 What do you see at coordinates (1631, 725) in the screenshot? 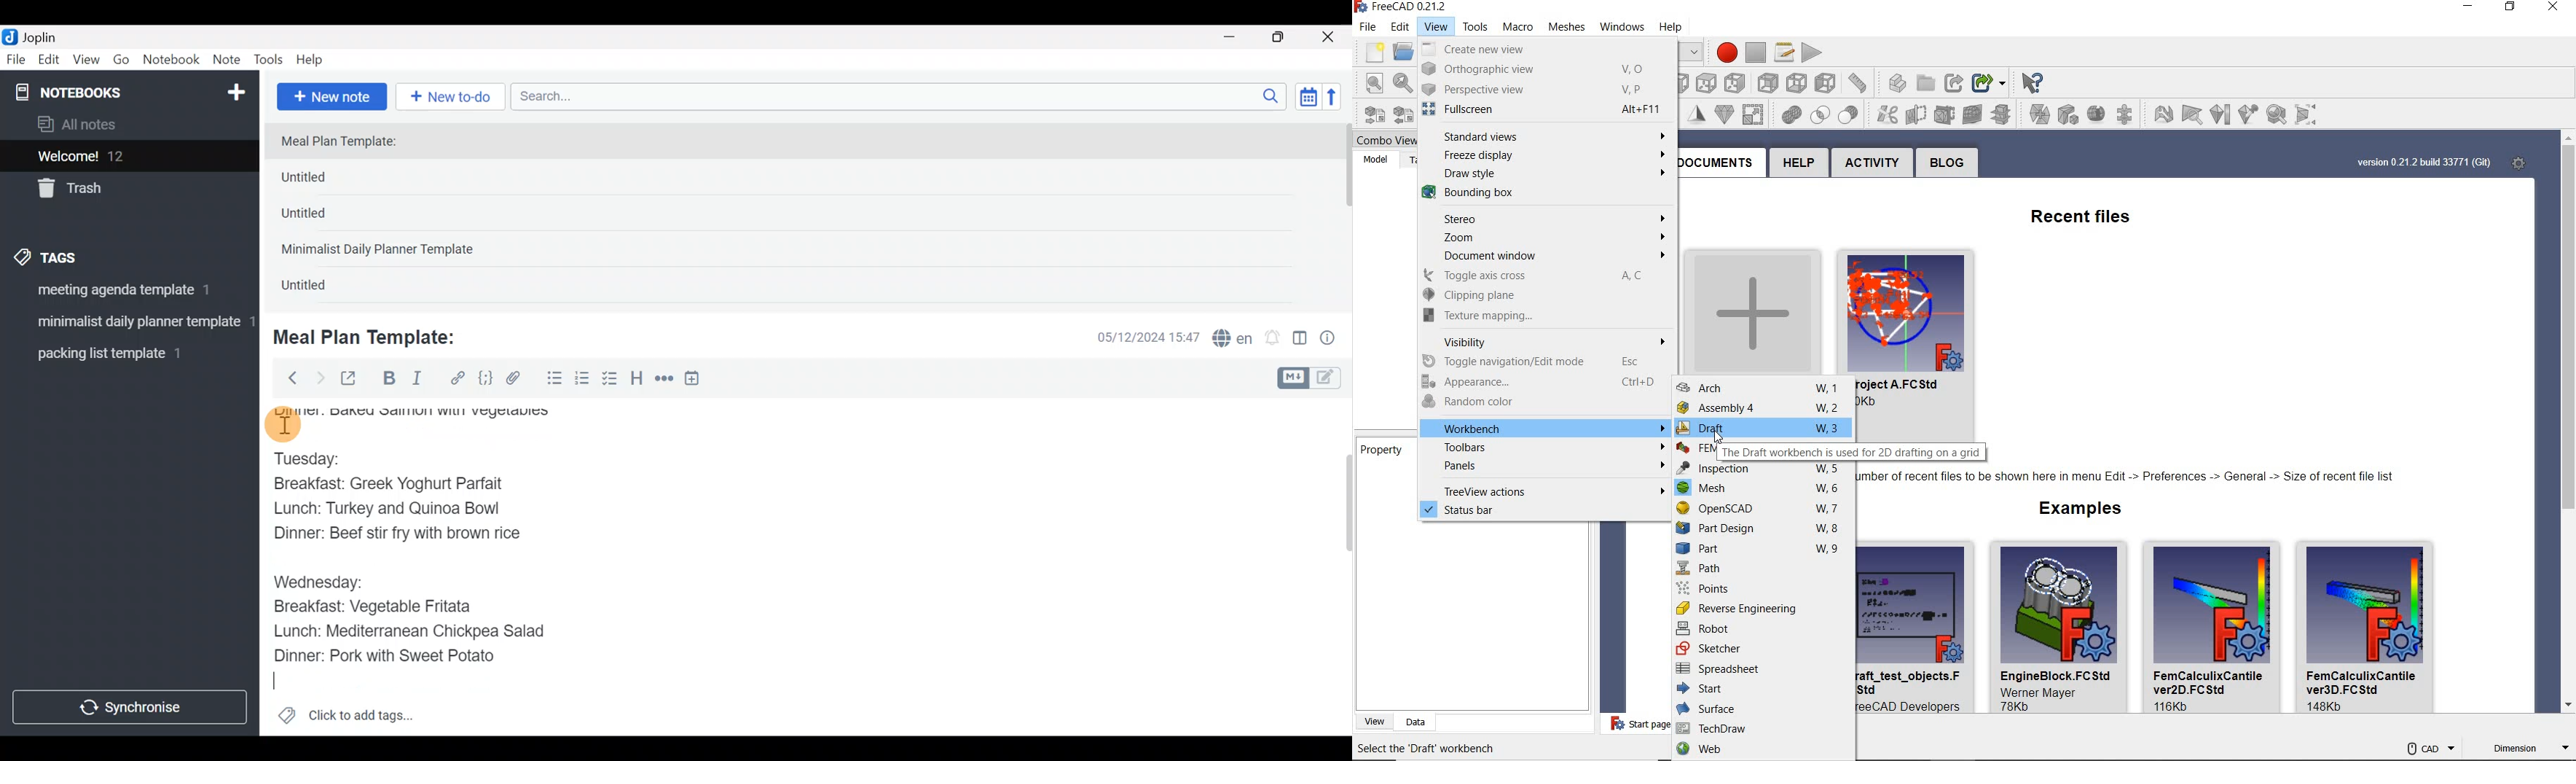
I see `start page` at bounding box center [1631, 725].